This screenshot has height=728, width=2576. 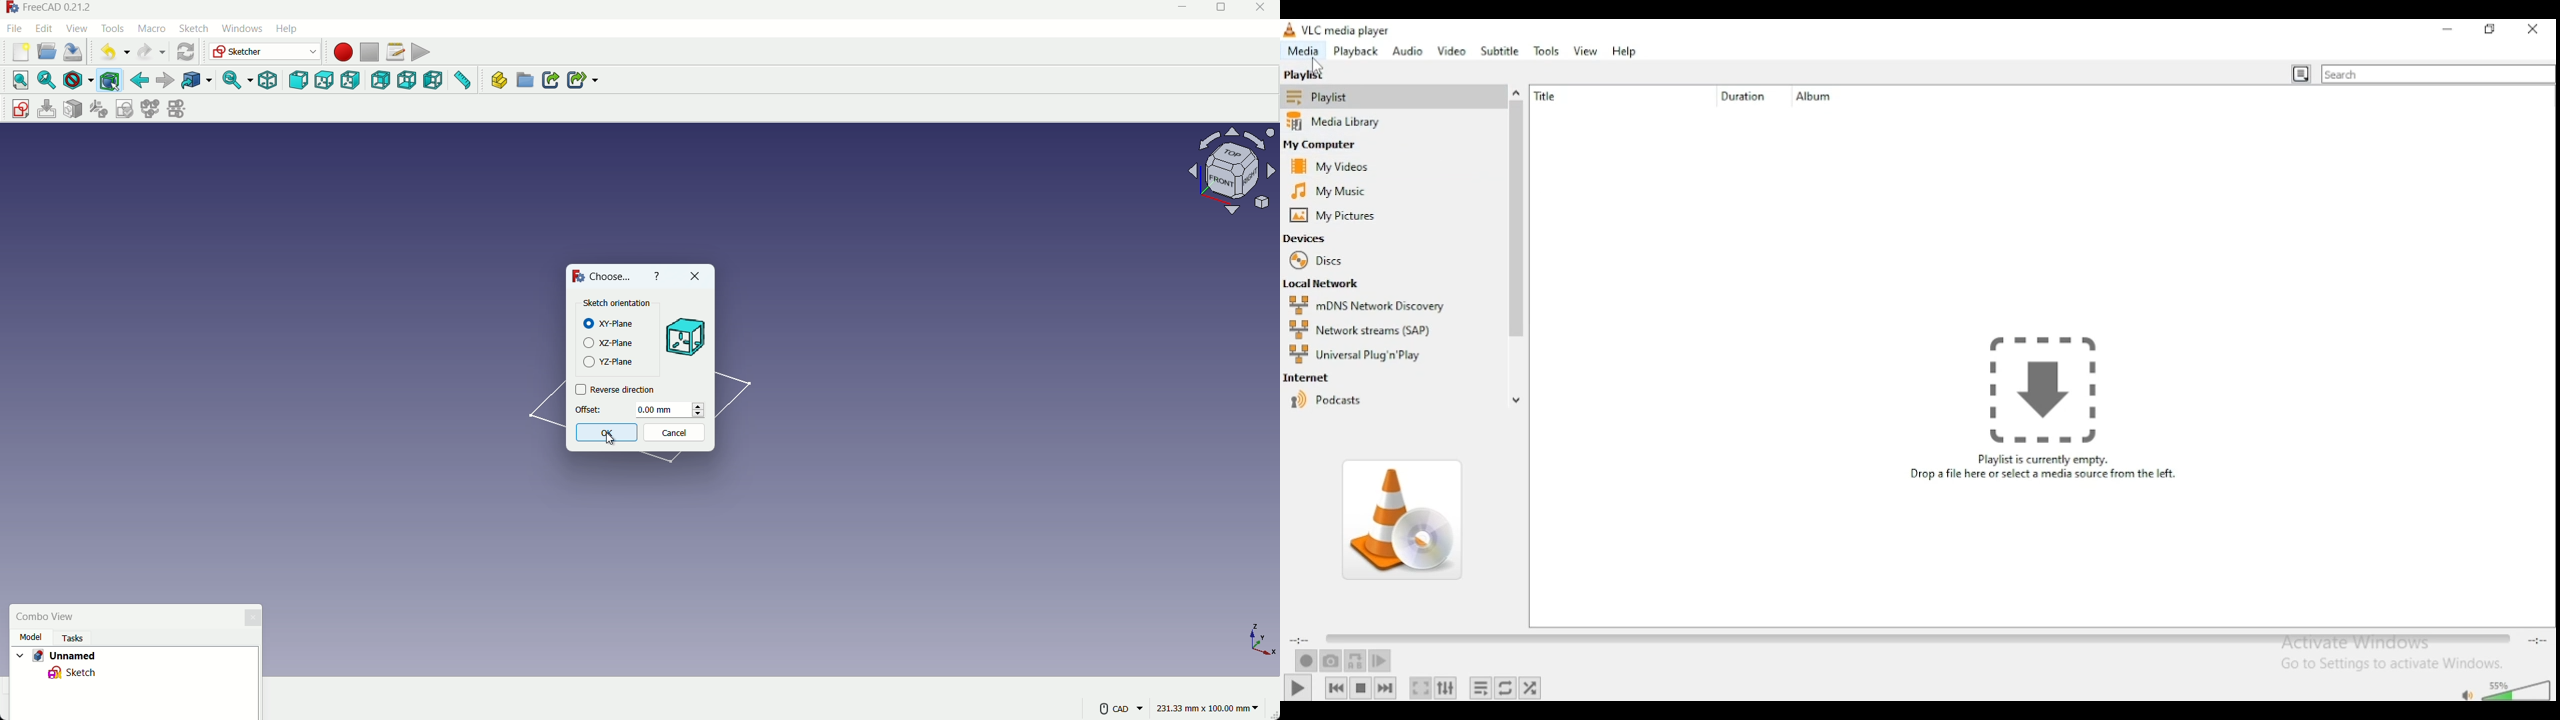 I want to click on ok button, so click(x=606, y=432).